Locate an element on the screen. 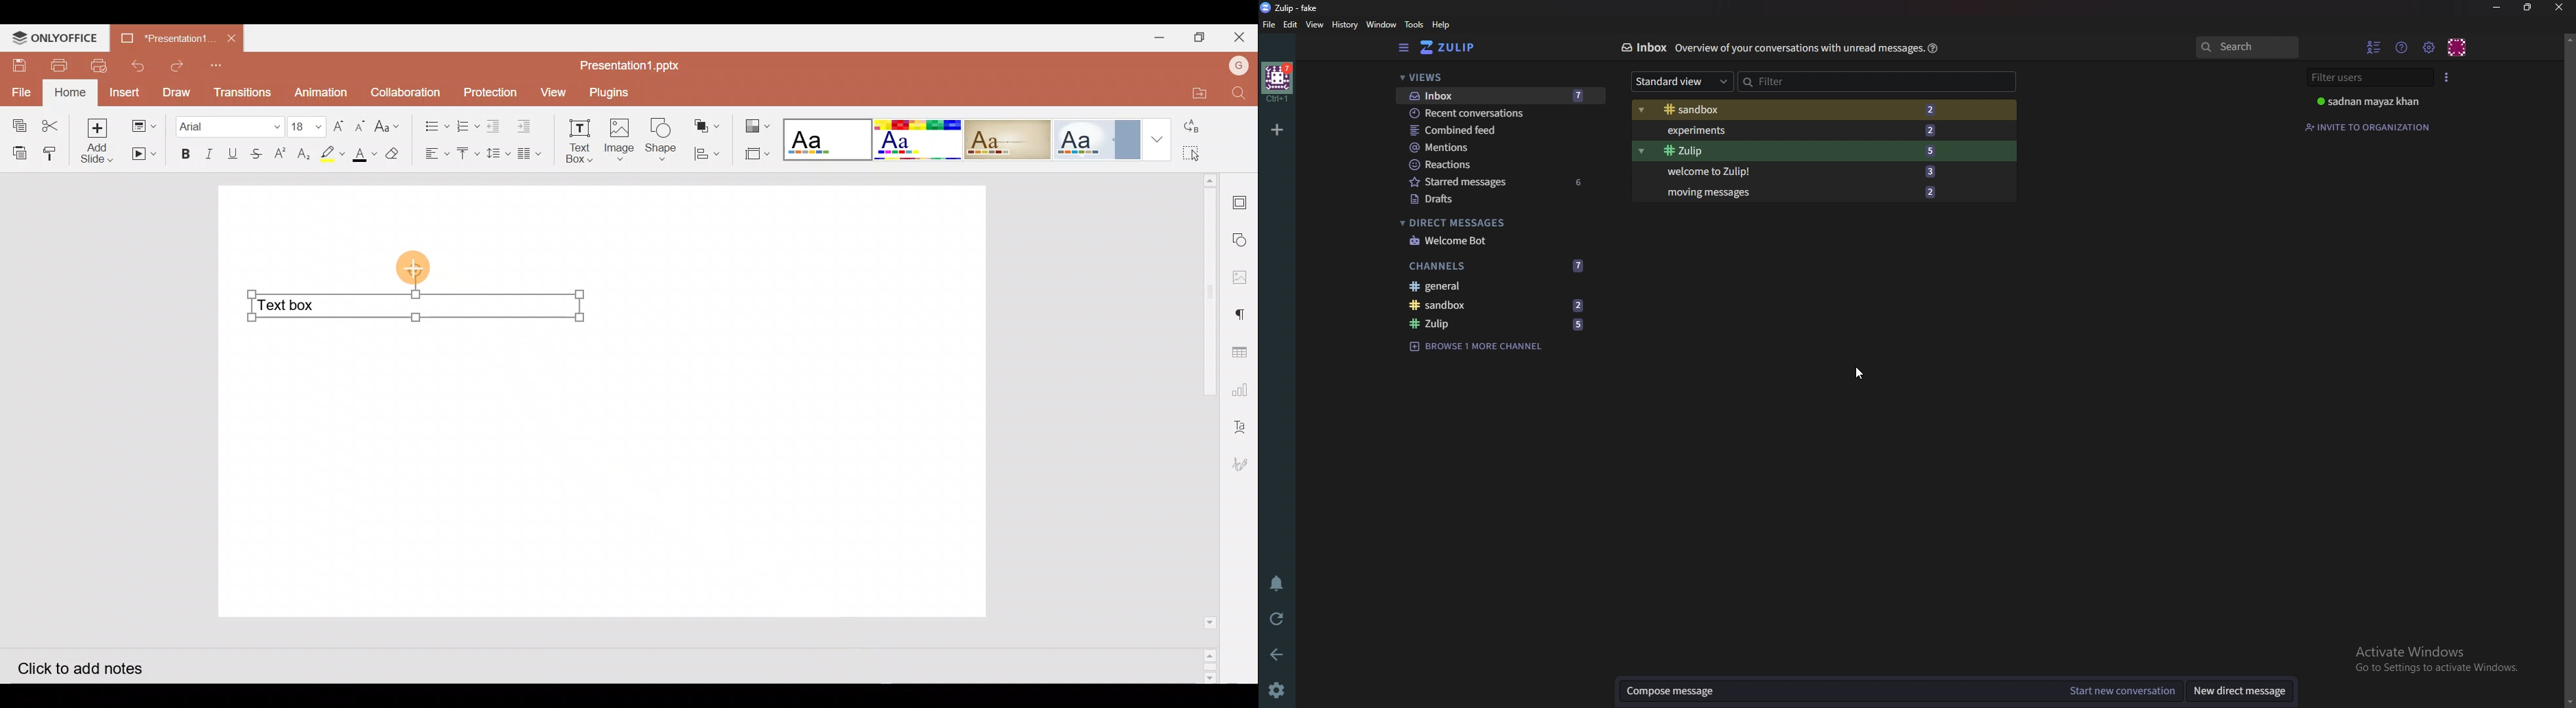 Image resolution: width=2576 pixels, height=728 pixels. Filter users is located at coordinates (2372, 78).